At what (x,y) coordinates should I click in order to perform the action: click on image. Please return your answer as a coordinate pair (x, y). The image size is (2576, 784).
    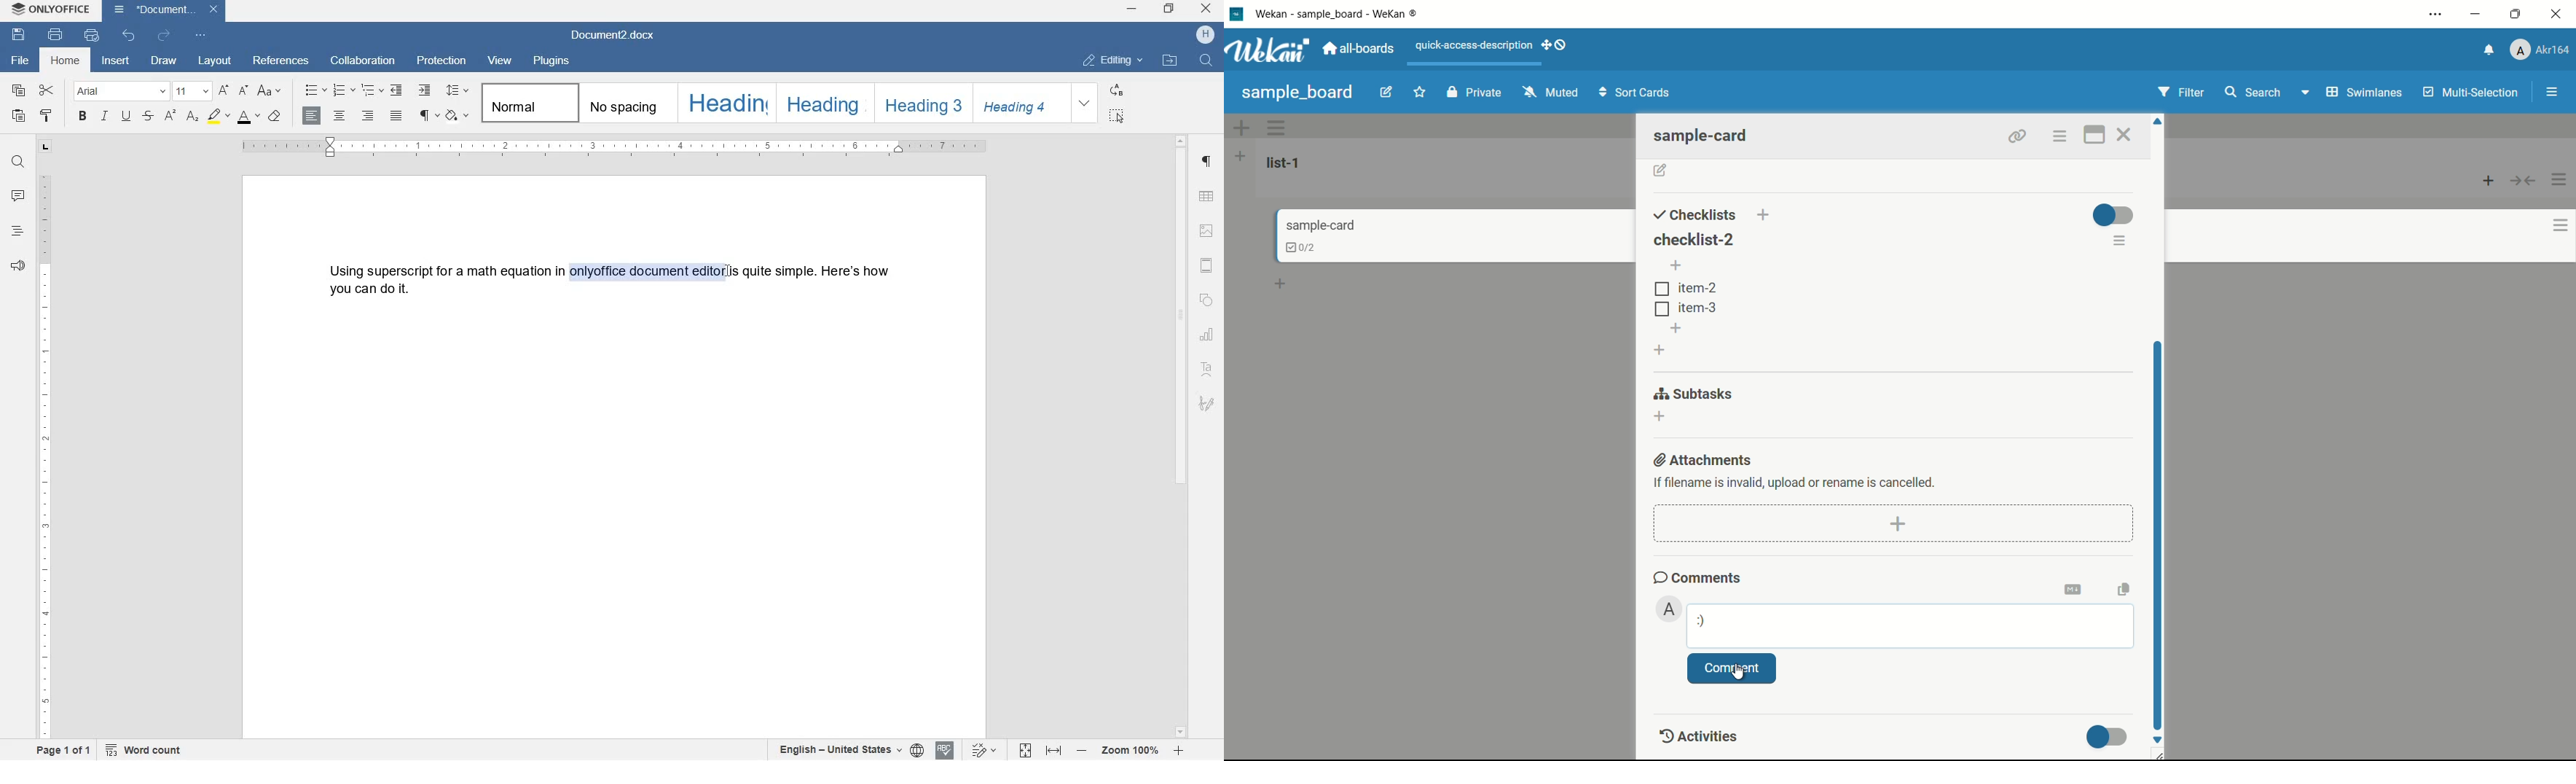
    Looking at the image, I should click on (1206, 230).